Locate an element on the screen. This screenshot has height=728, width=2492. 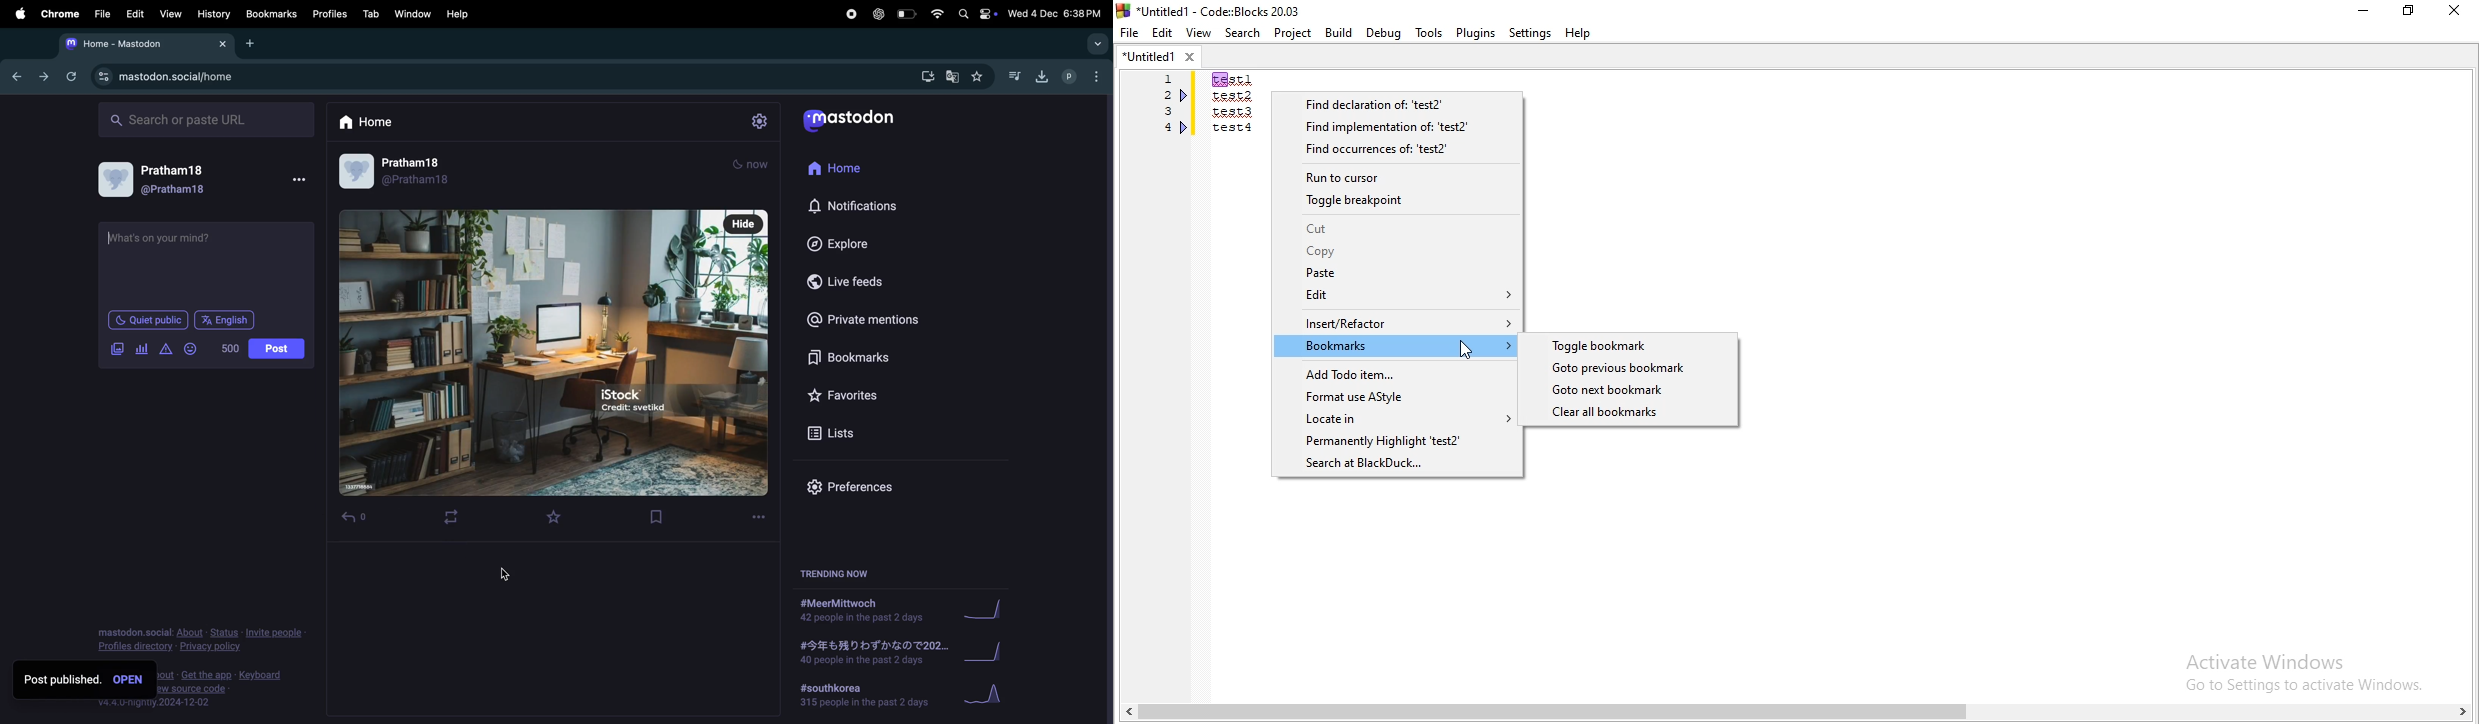
Cursor is located at coordinates (1470, 350).